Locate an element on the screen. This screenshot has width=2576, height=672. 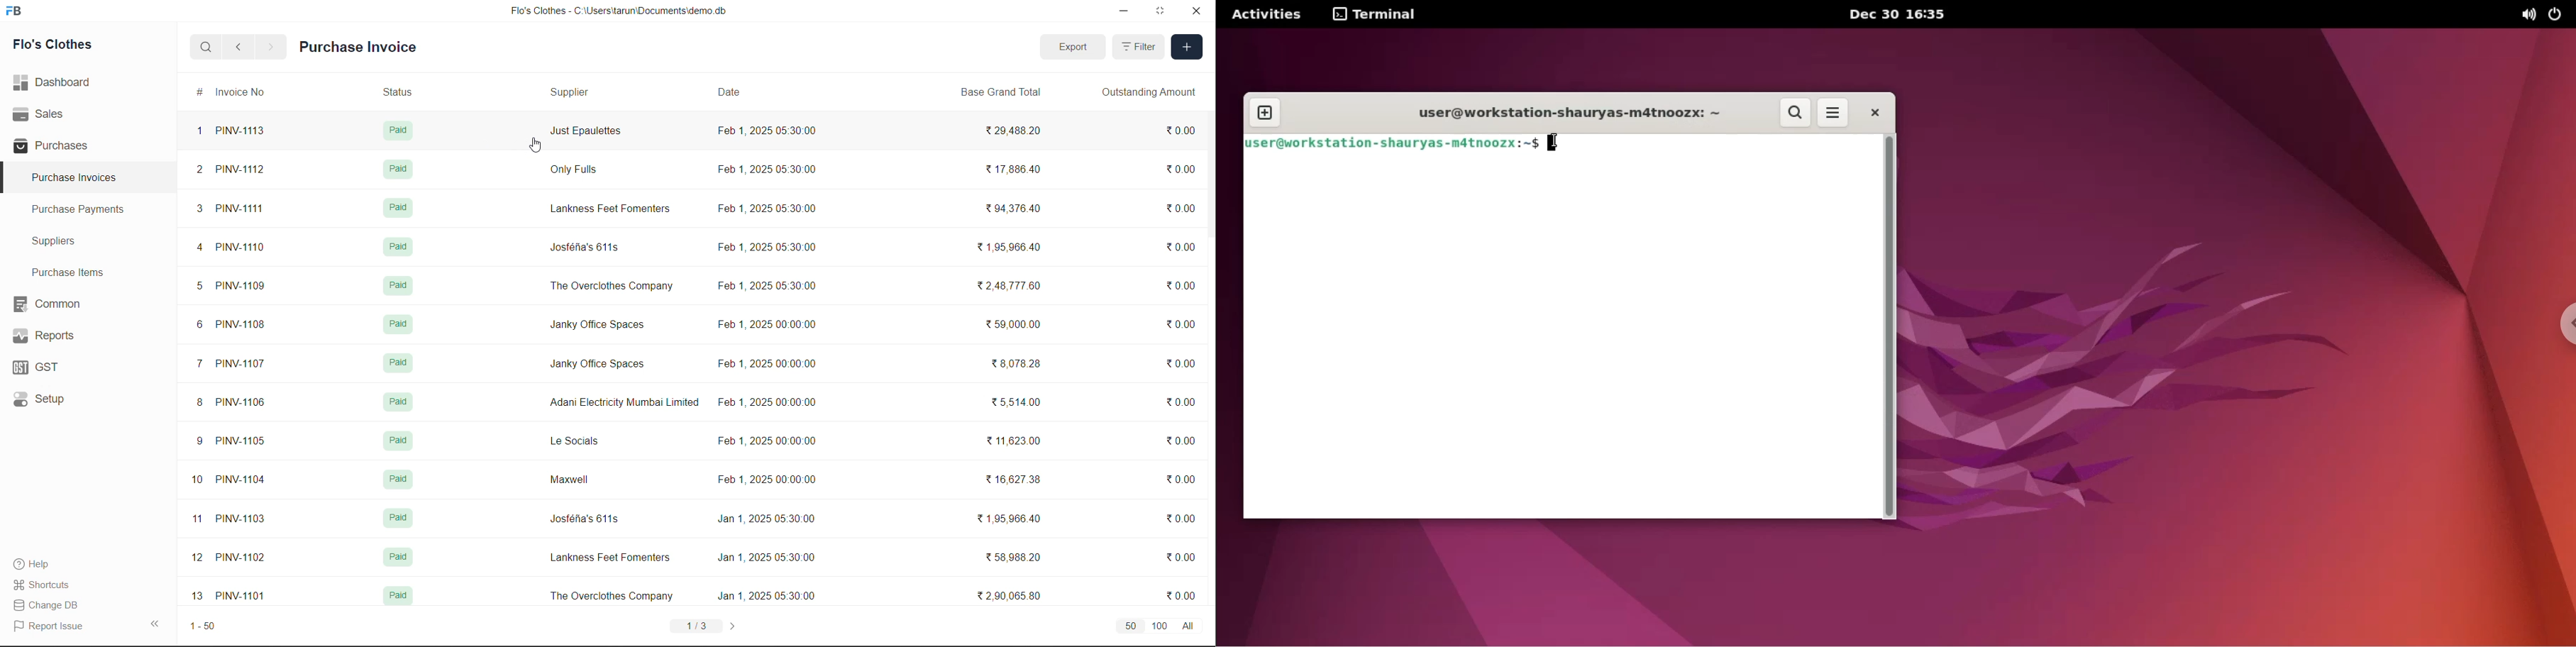
Feb 1, 2025 00:00:00 is located at coordinates (773, 362).